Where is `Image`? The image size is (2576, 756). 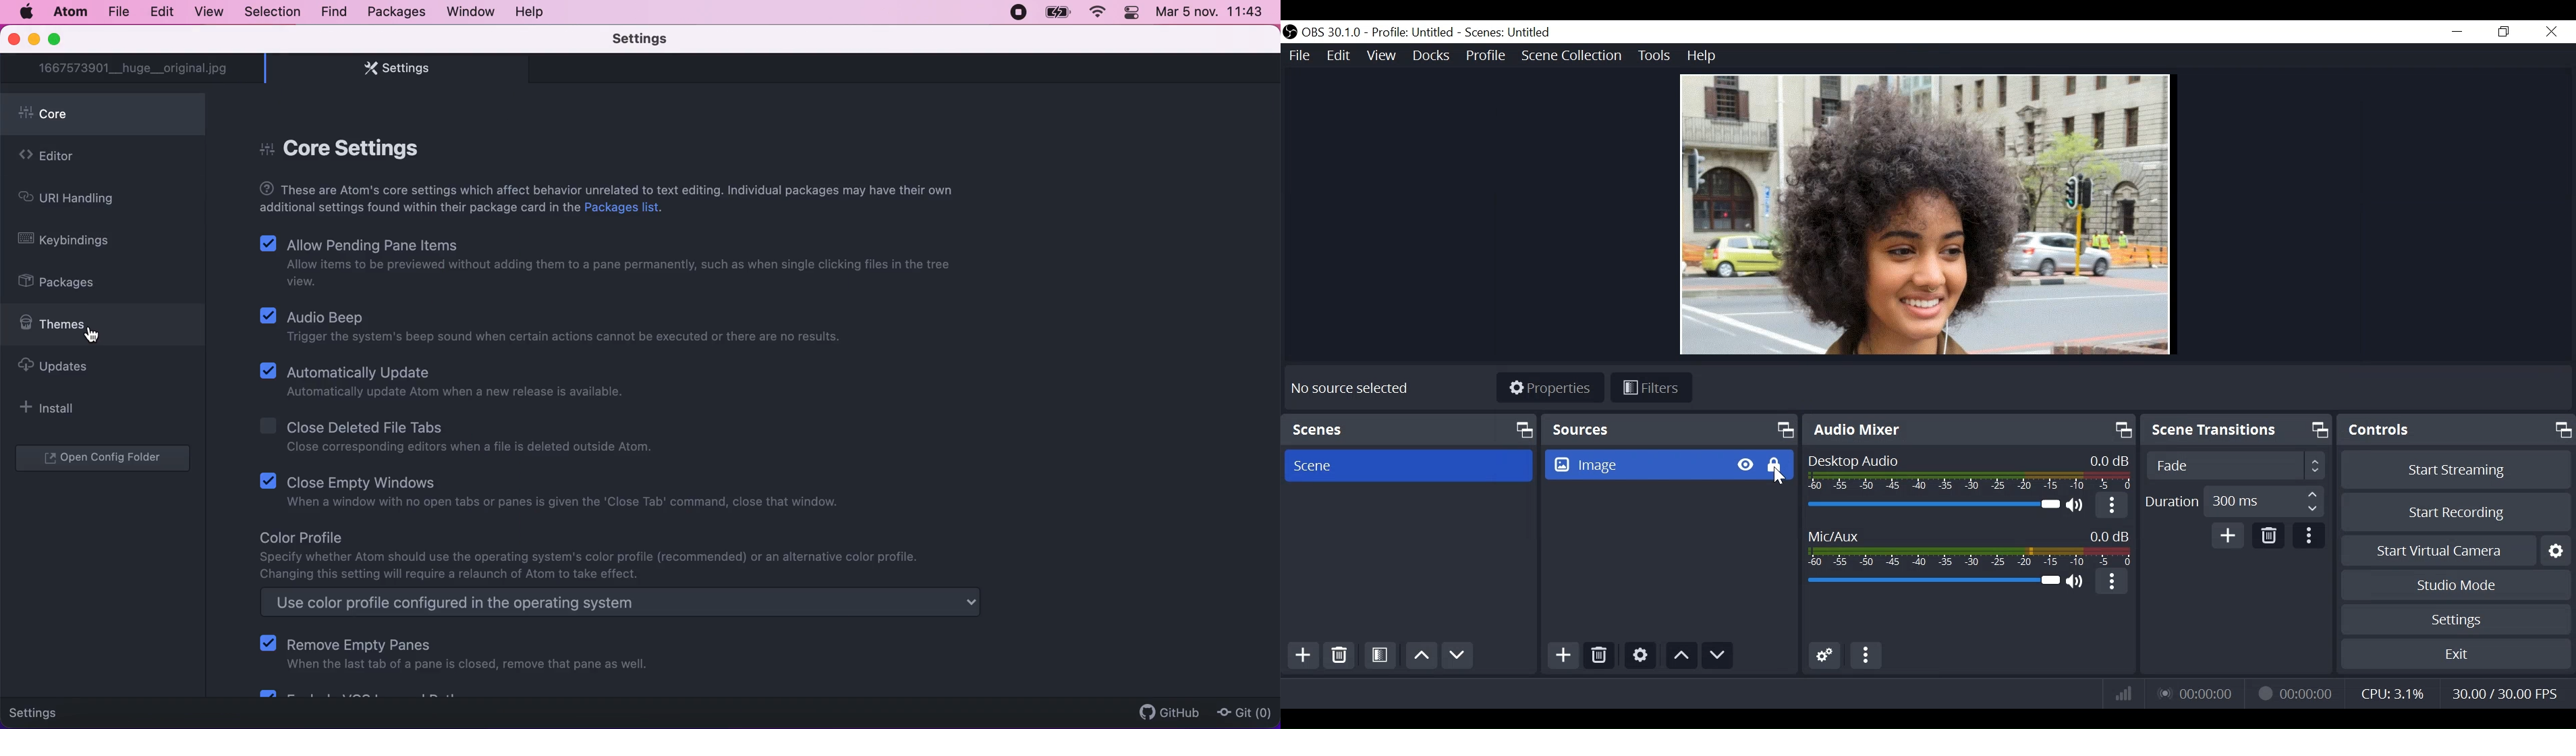 Image is located at coordinates (1635, 466).